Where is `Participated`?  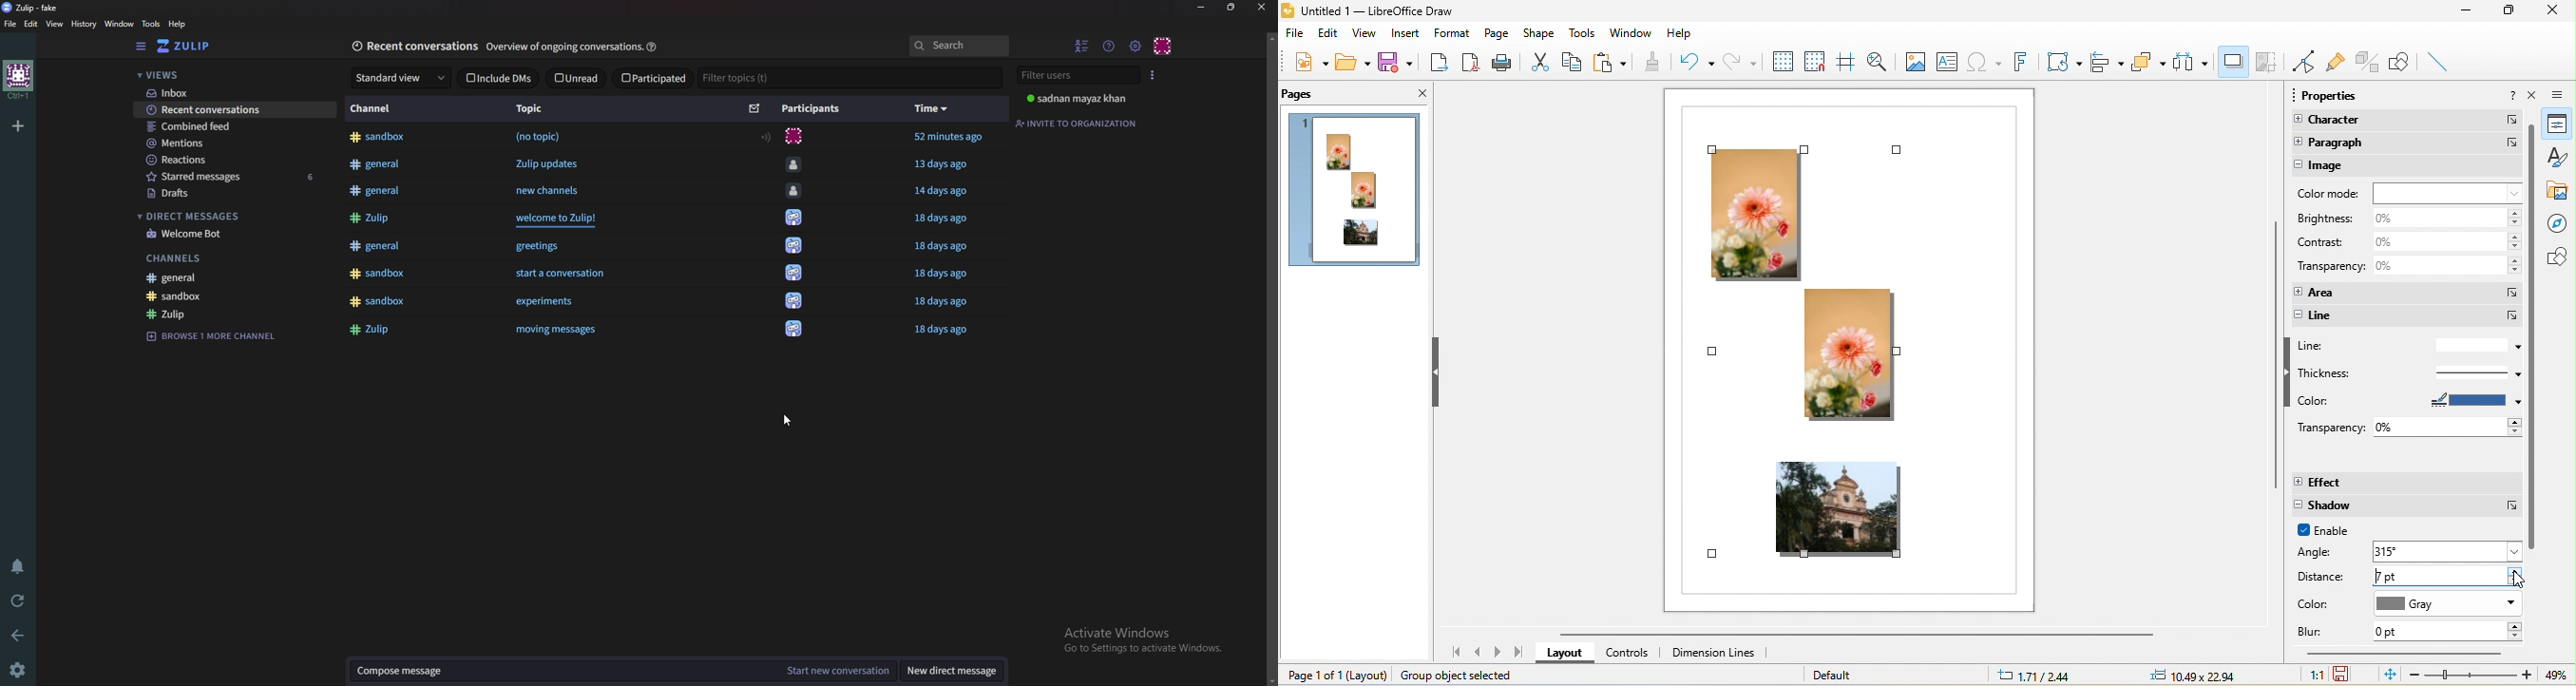 Participated is located at coordinates (652, 78).